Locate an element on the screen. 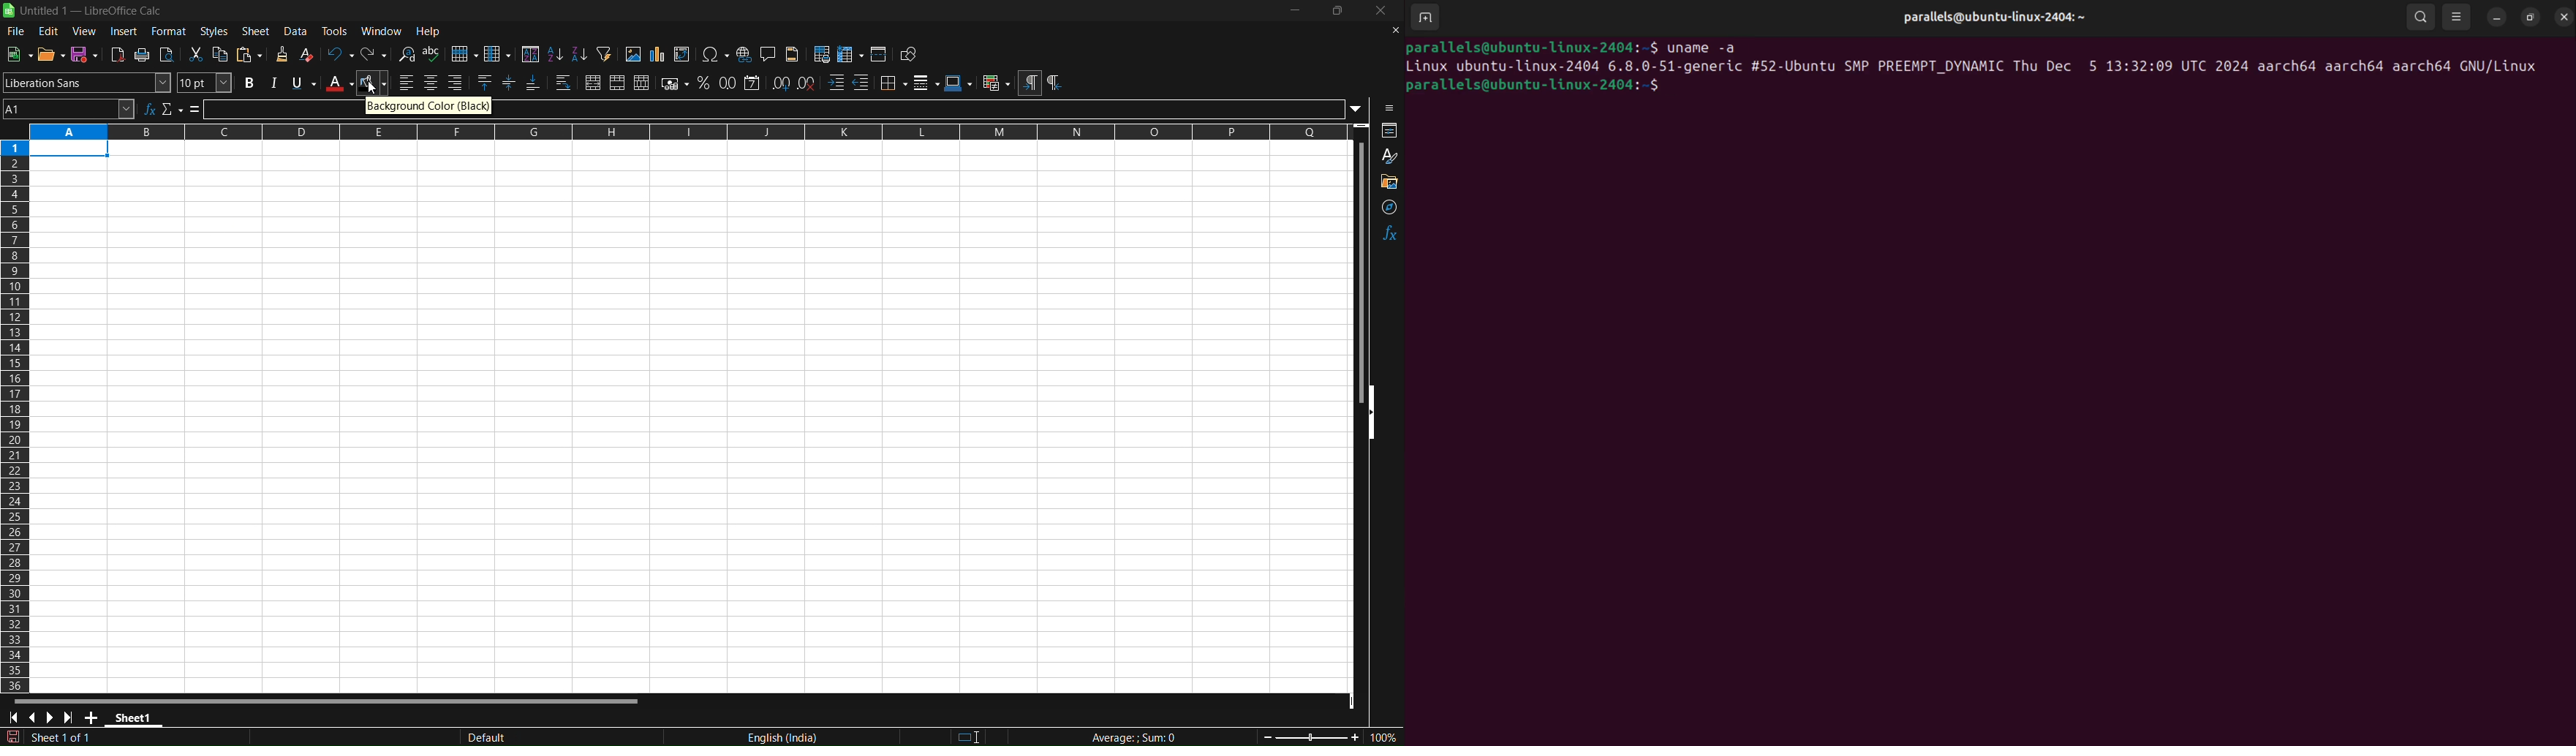 The image size is (2576, 756). row is located at coordinates (465, 52).